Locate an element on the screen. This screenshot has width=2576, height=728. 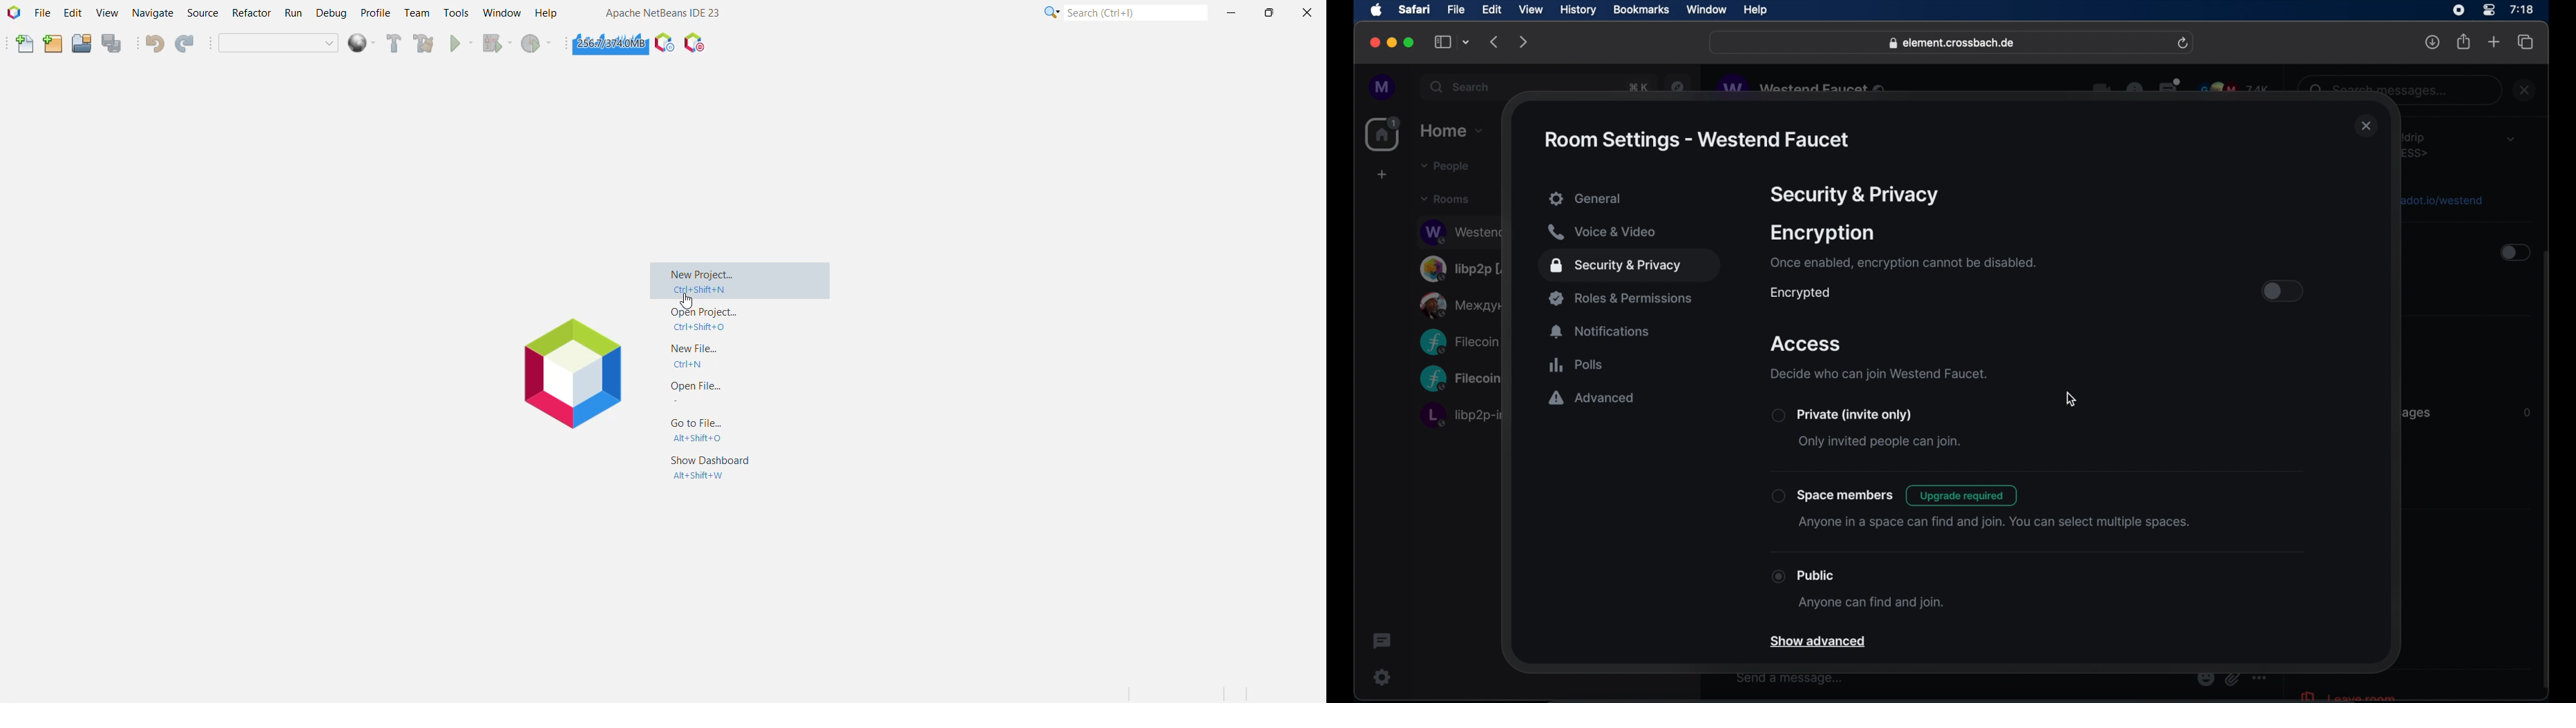
dropdown is located at coordinates (2511, 139).